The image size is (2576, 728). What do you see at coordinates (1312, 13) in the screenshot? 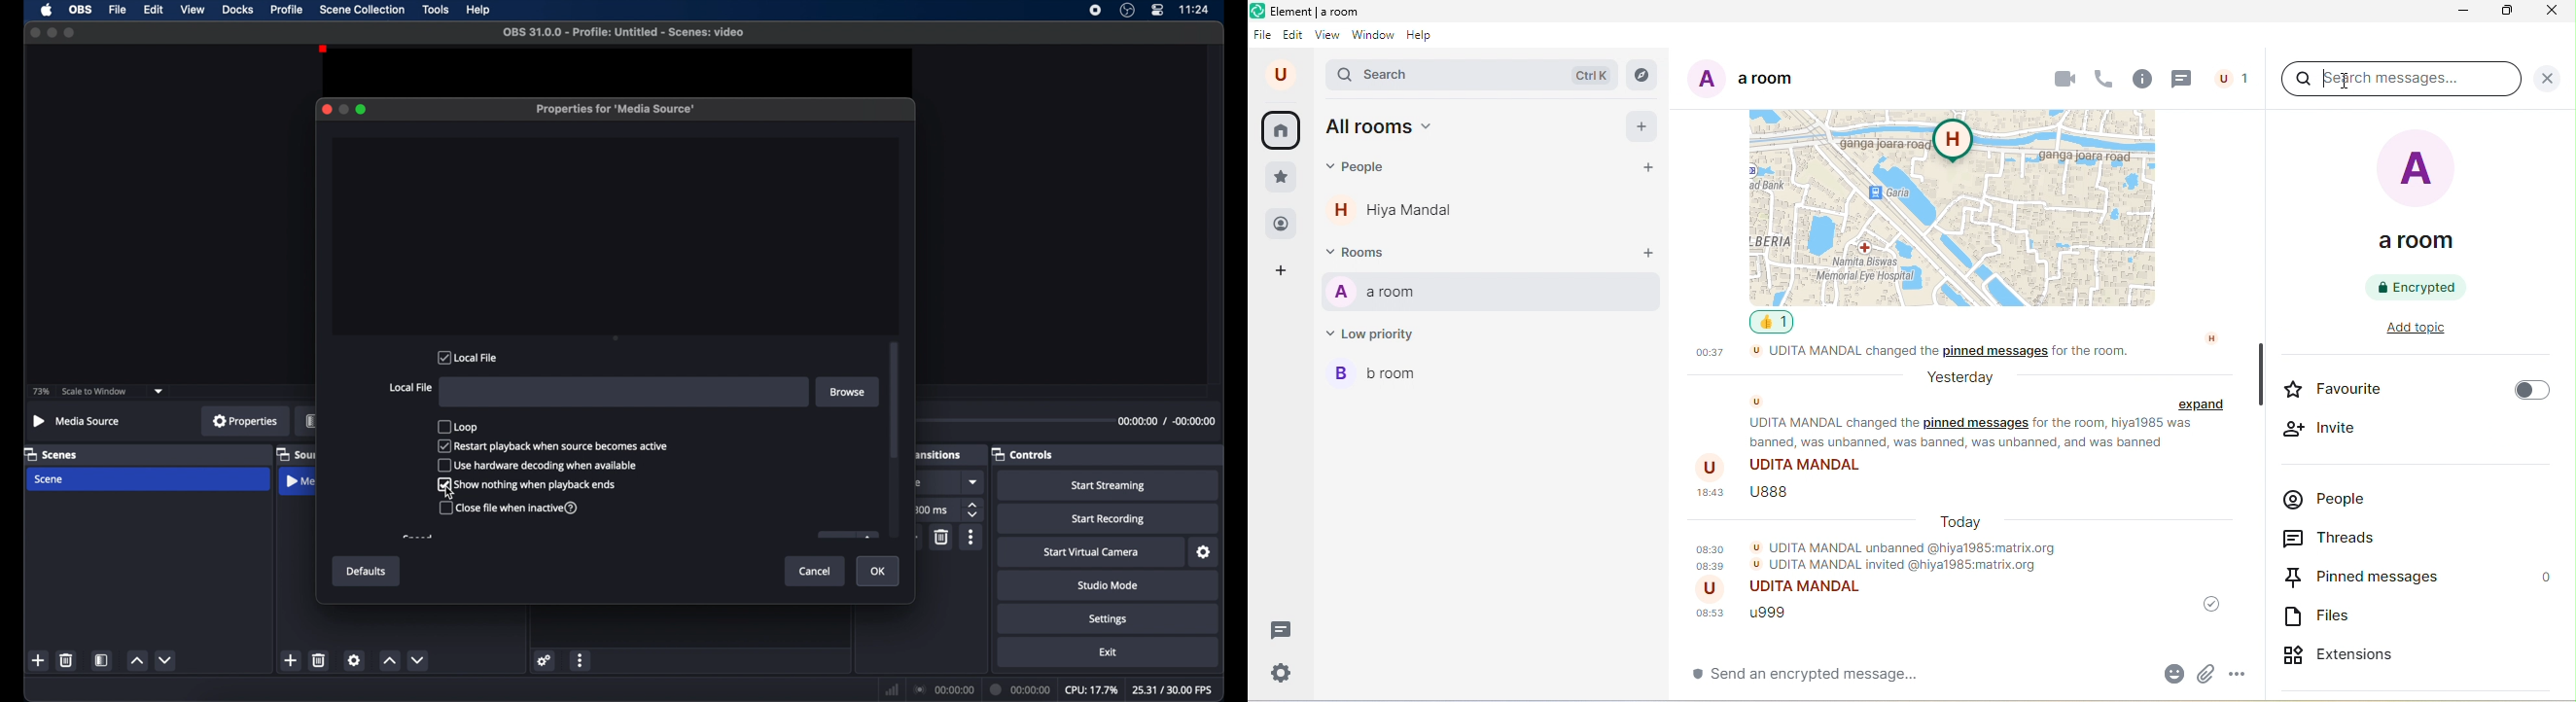
I see `title` at bounding box center [1312, 13].